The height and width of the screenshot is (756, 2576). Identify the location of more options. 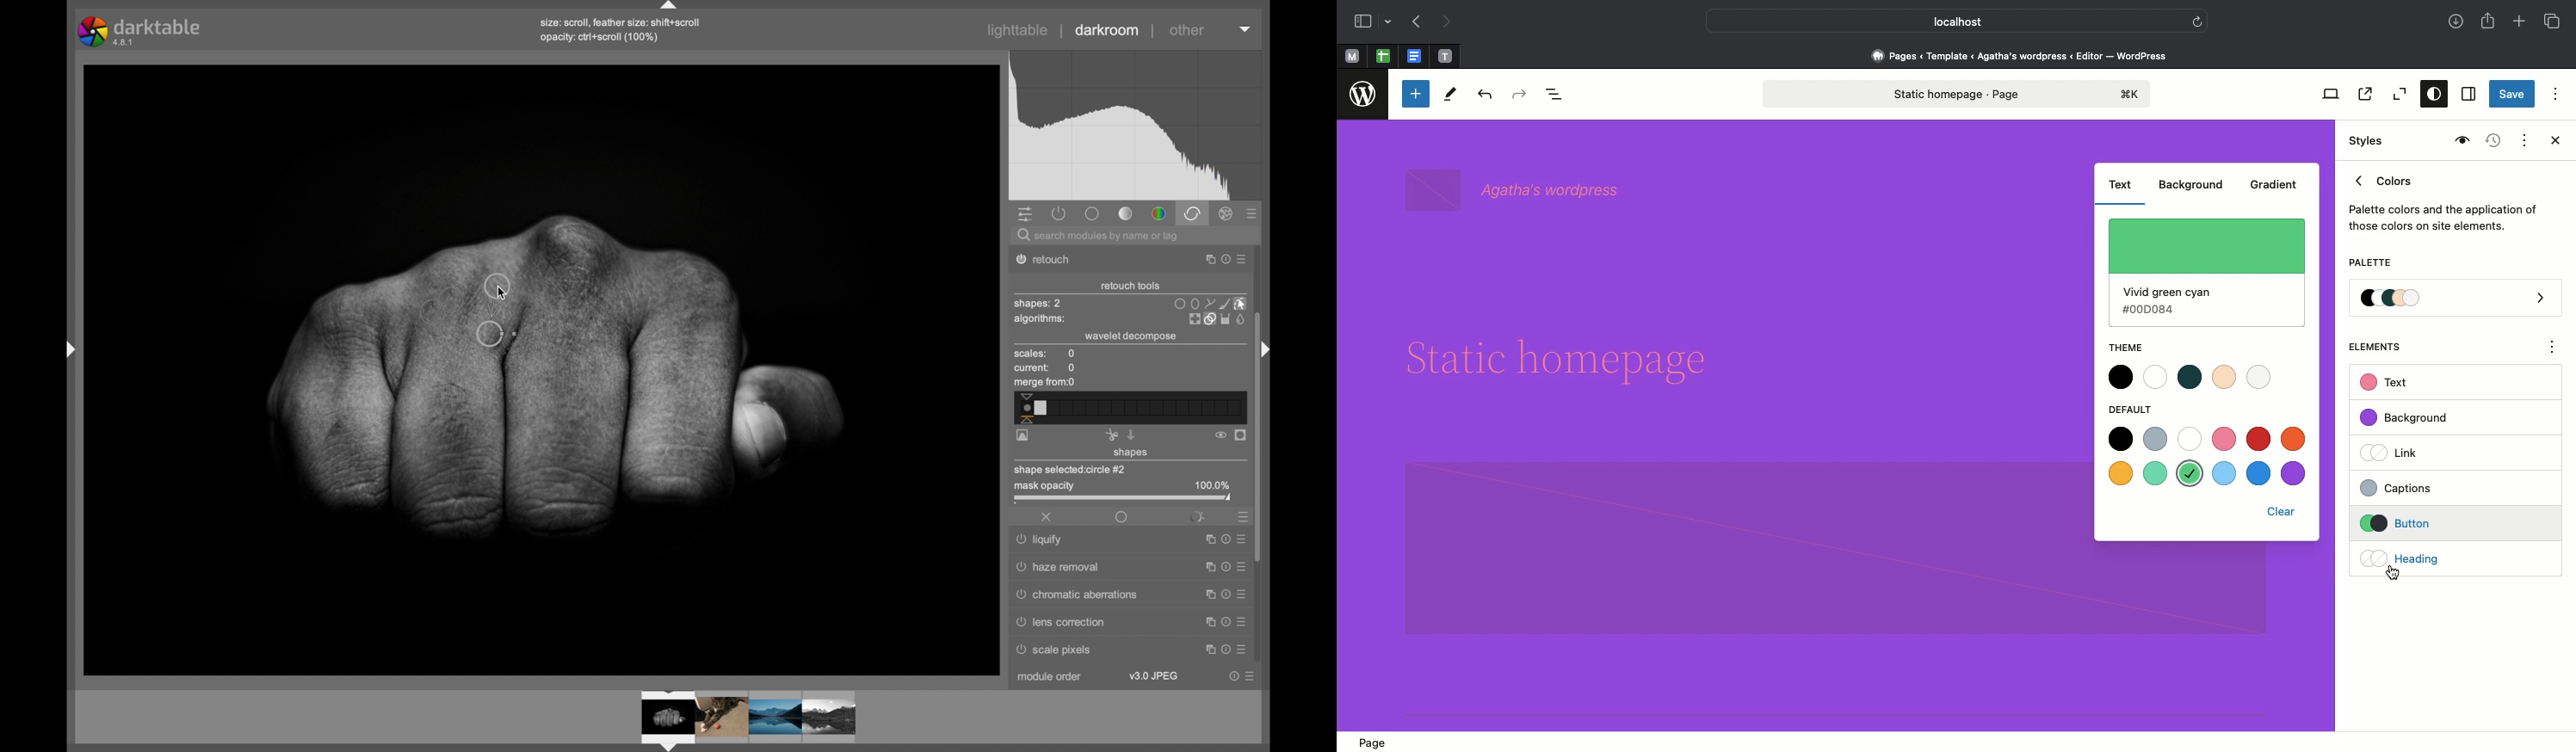
(1242, 650).